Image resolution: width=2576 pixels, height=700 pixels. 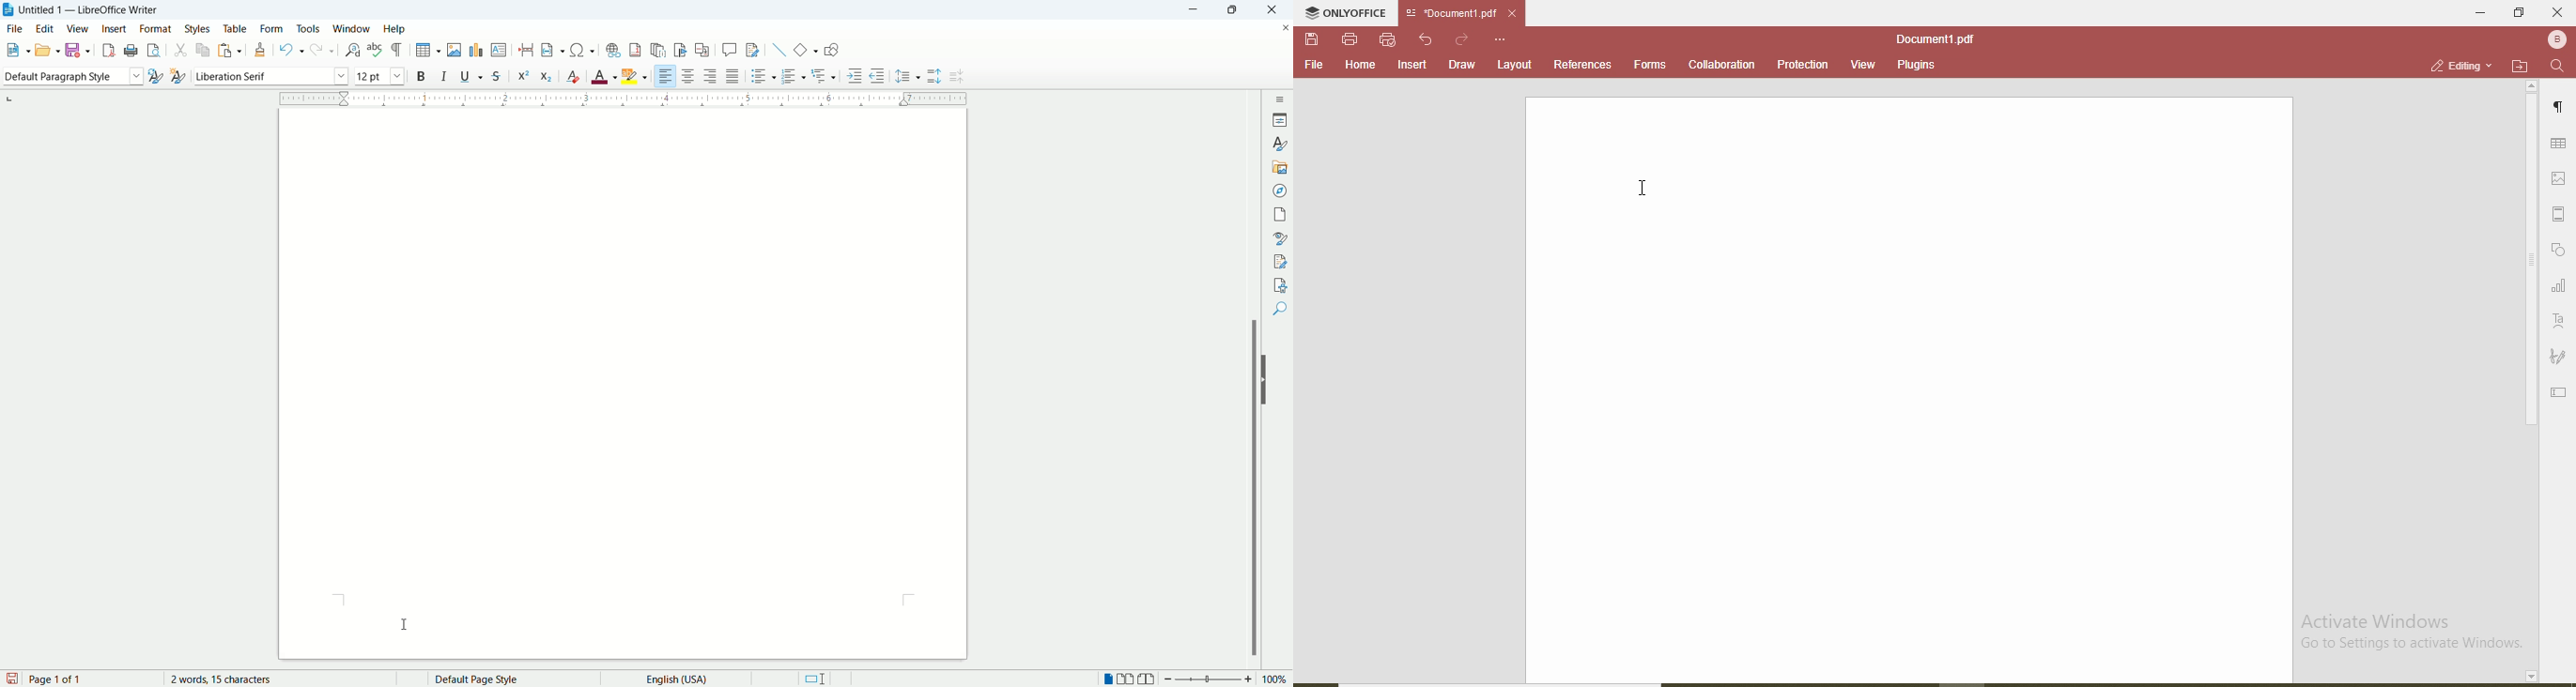 I want to click on insert image, so click(x=457, y=50).